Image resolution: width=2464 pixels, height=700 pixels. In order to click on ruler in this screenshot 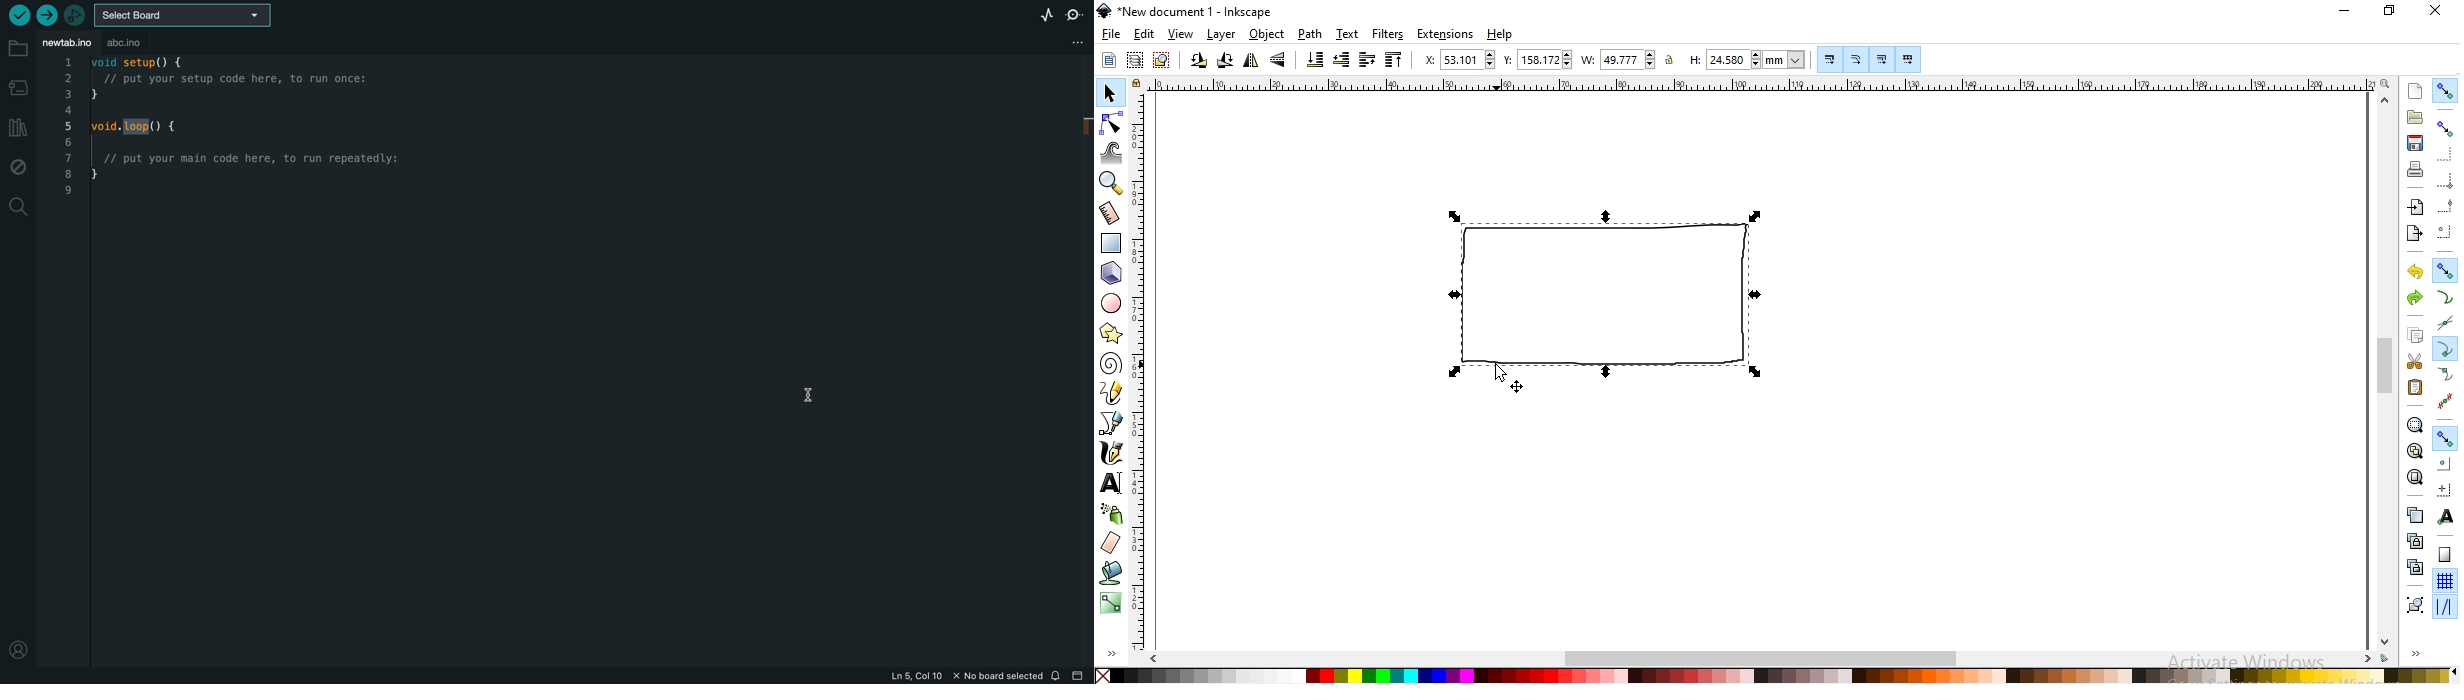, I will do `click(1760, 86)`.